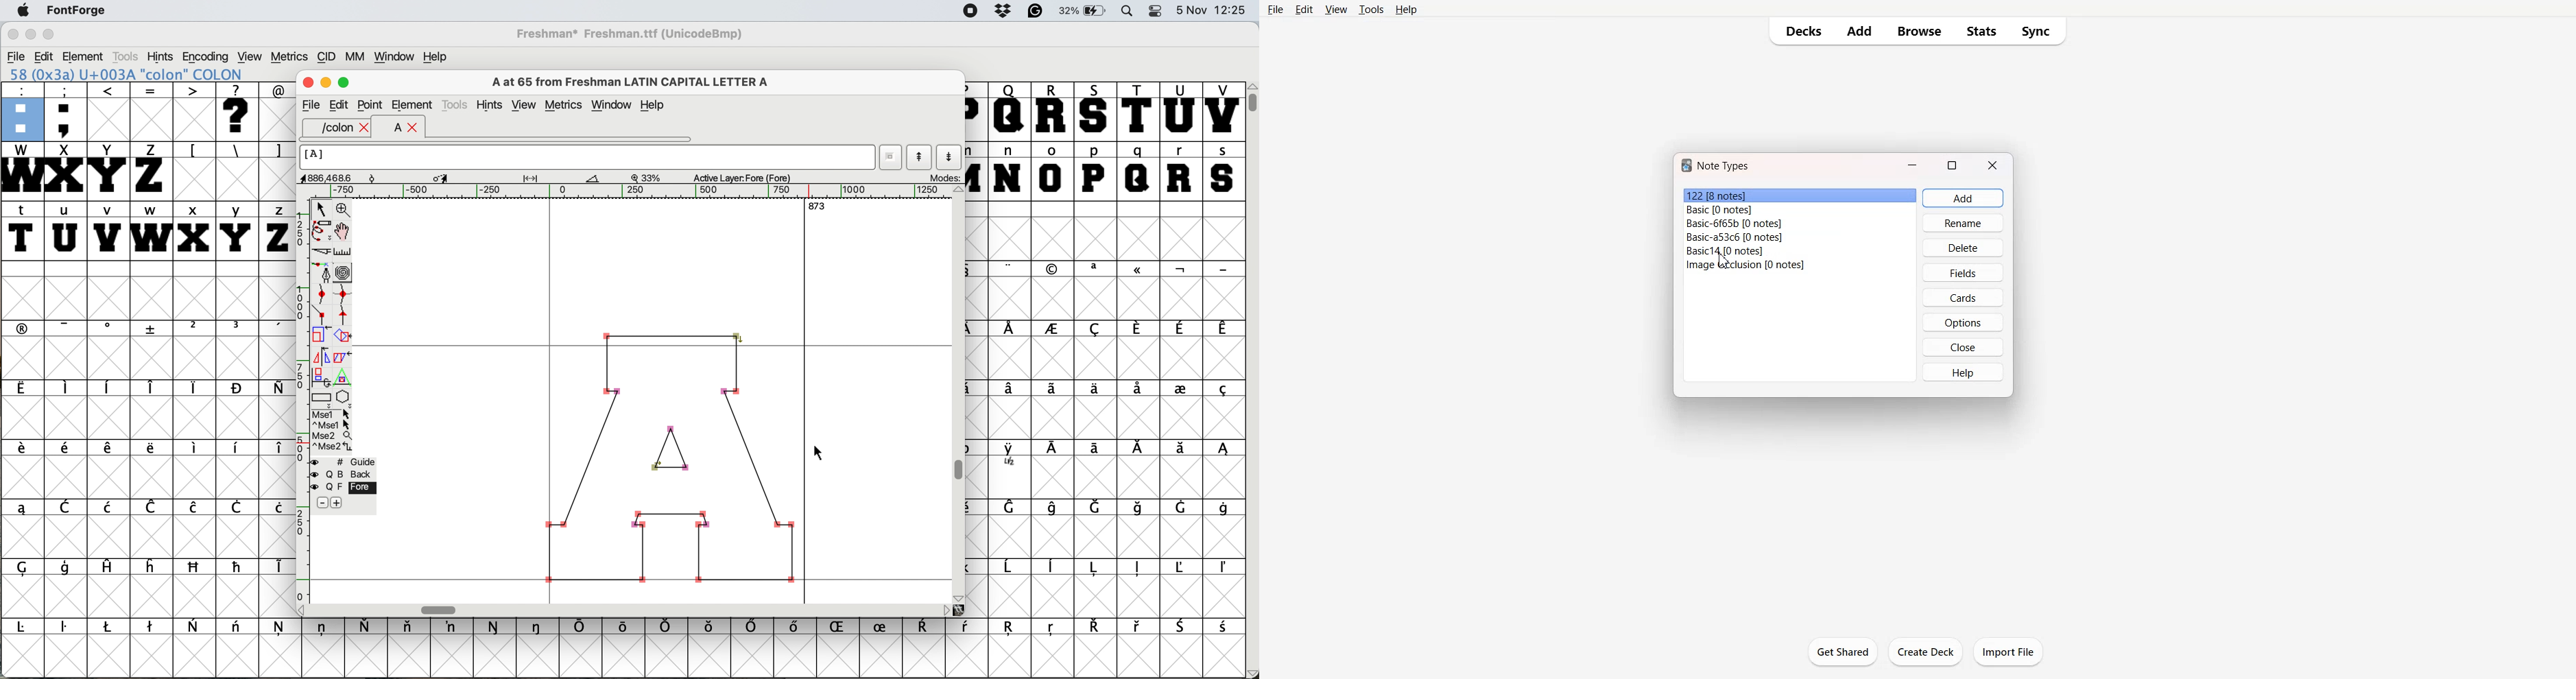 Image resolution: width=2576 pixels, height=700 pixels. I want to click on symbol, so click(1096, 568).